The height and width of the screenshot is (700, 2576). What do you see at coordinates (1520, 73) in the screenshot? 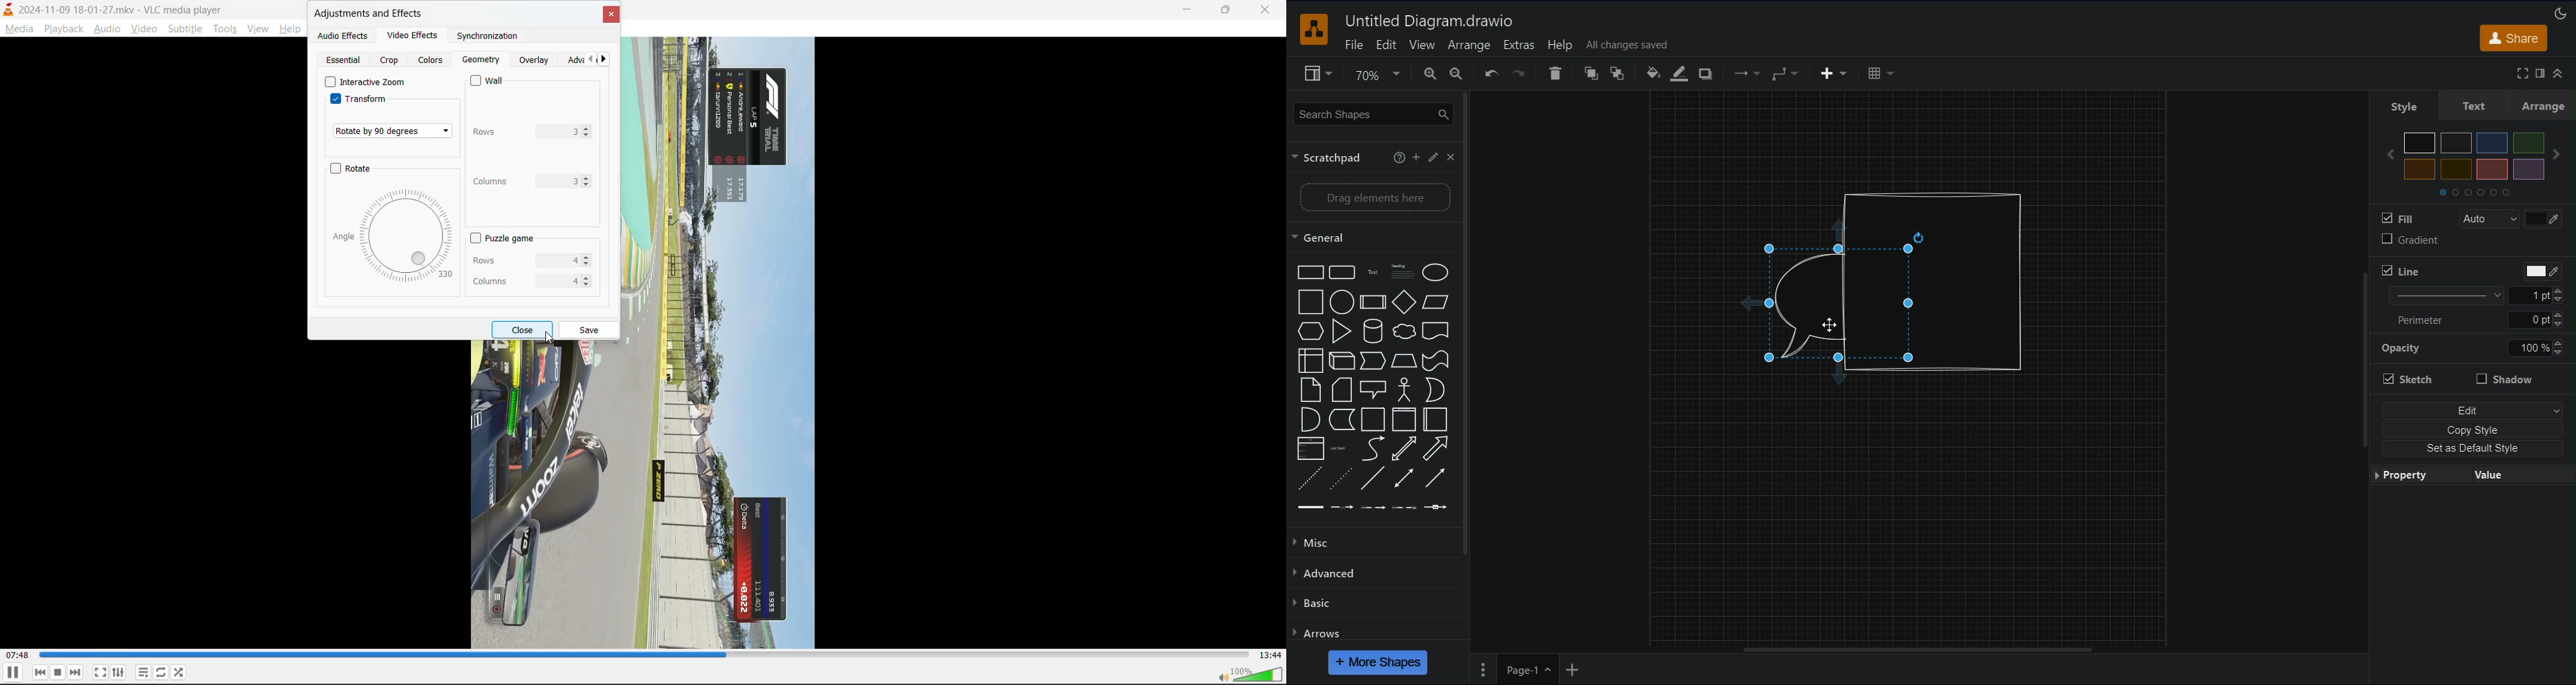
I see `Redo` at bounding box center [1520, 73].